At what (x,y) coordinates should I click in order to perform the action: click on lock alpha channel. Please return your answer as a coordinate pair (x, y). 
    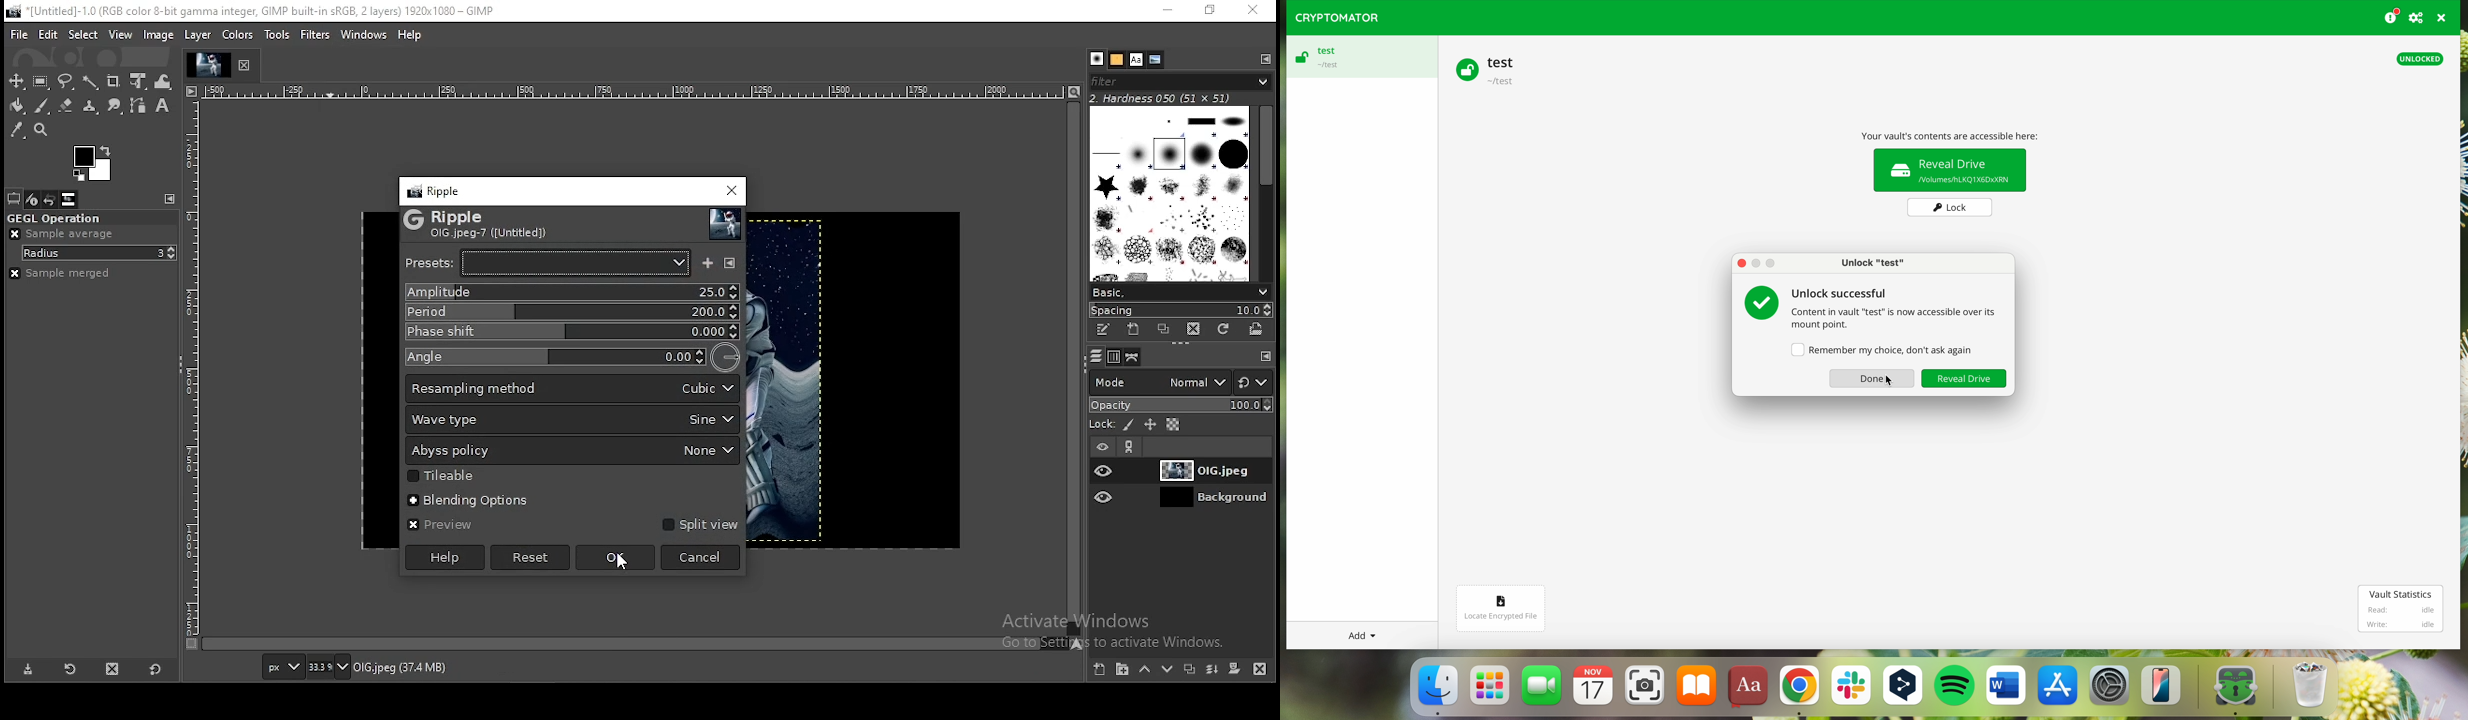
    Looking at the image, I should click on (1173, 424).